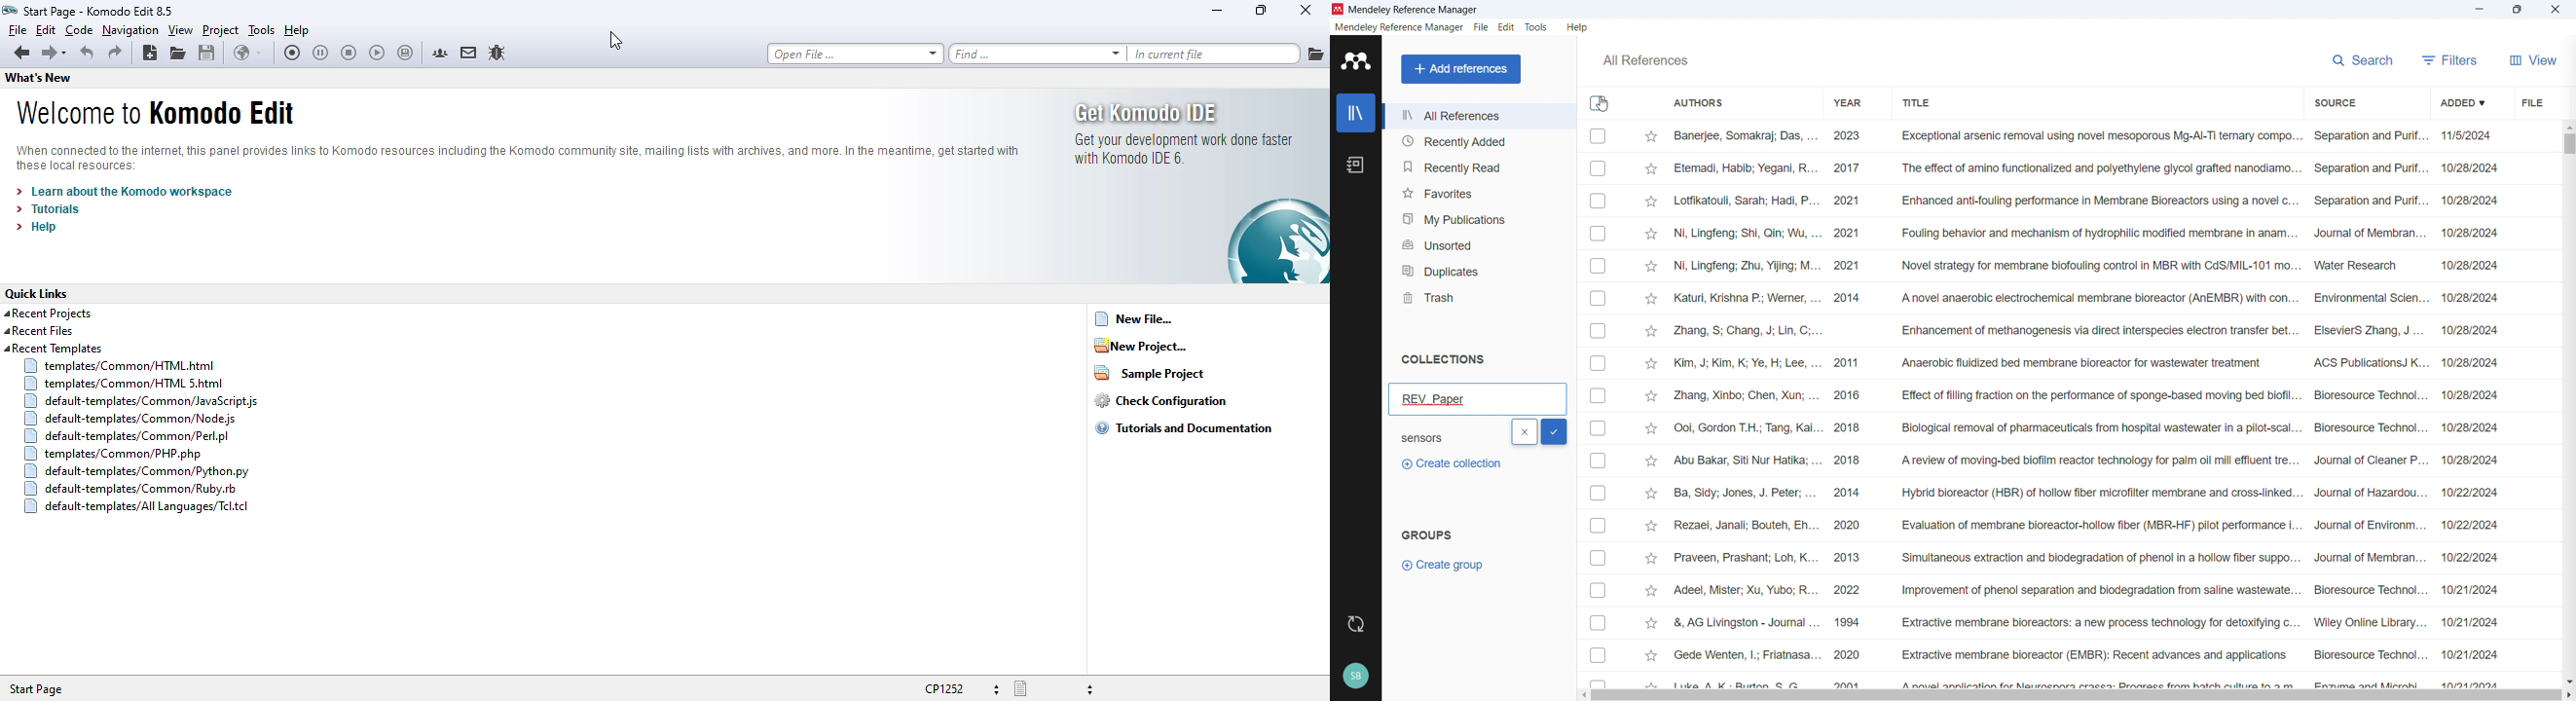 The height and width of the screenshot is (728, 2576). What do you see at coordinates (1652, 137) in the screenshot?
I see `Star mark respective publication` at bounding box center [1652, 137].